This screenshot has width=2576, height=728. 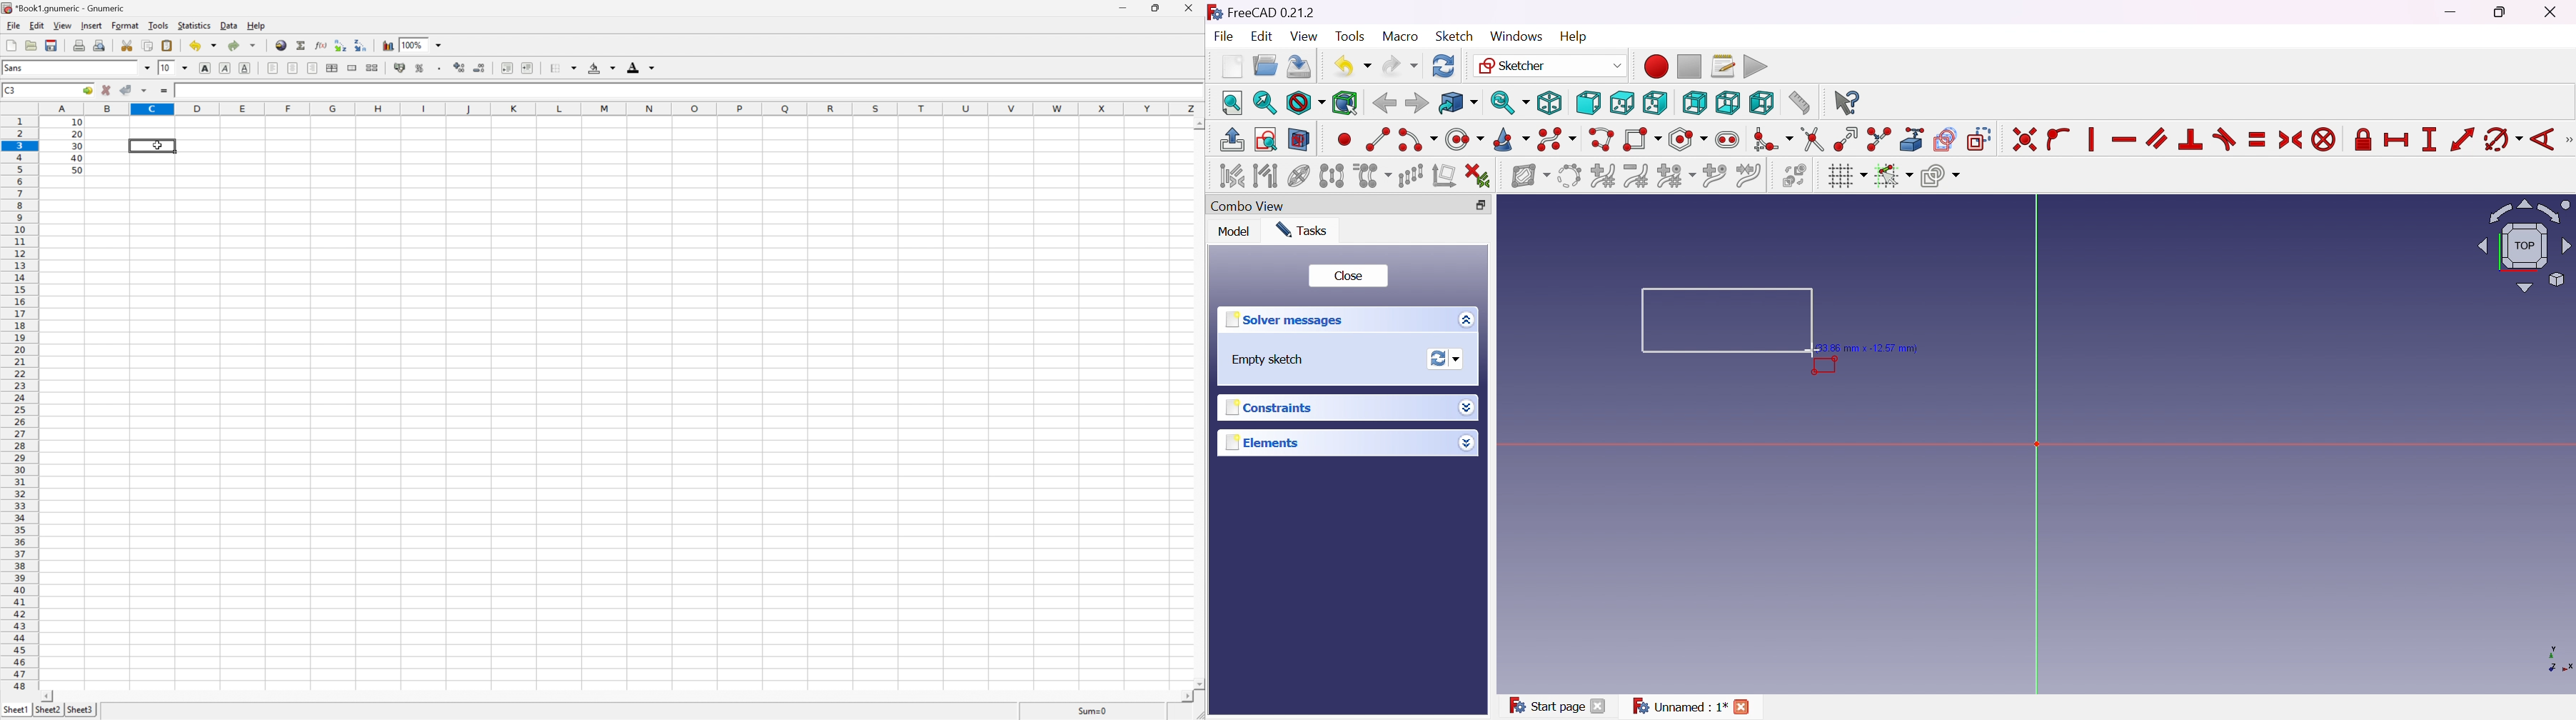 What do you see at coordinates (67, 8) in the screenshot?
I see `*Book1.gnumeric - Gnumeric` at bounding box center [67, 8].